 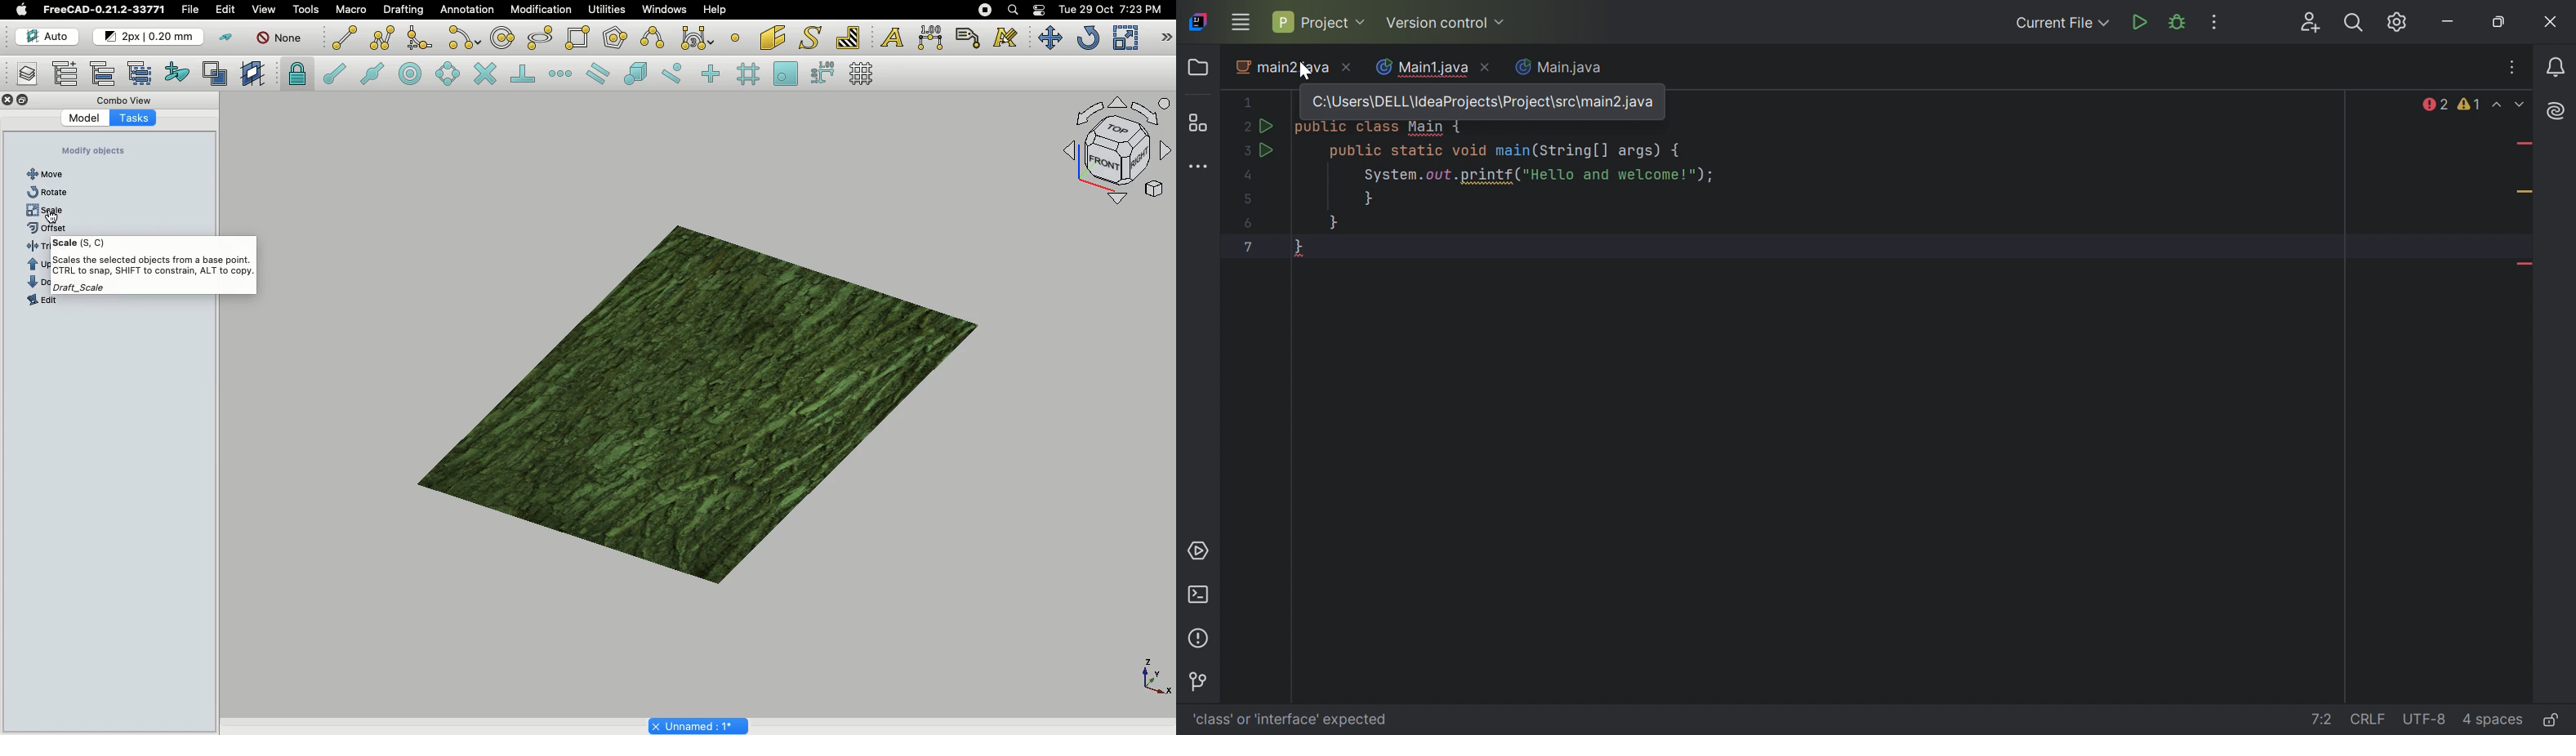 I want to click on Toggle normal/wireframe display, so click(x=216, y=74).